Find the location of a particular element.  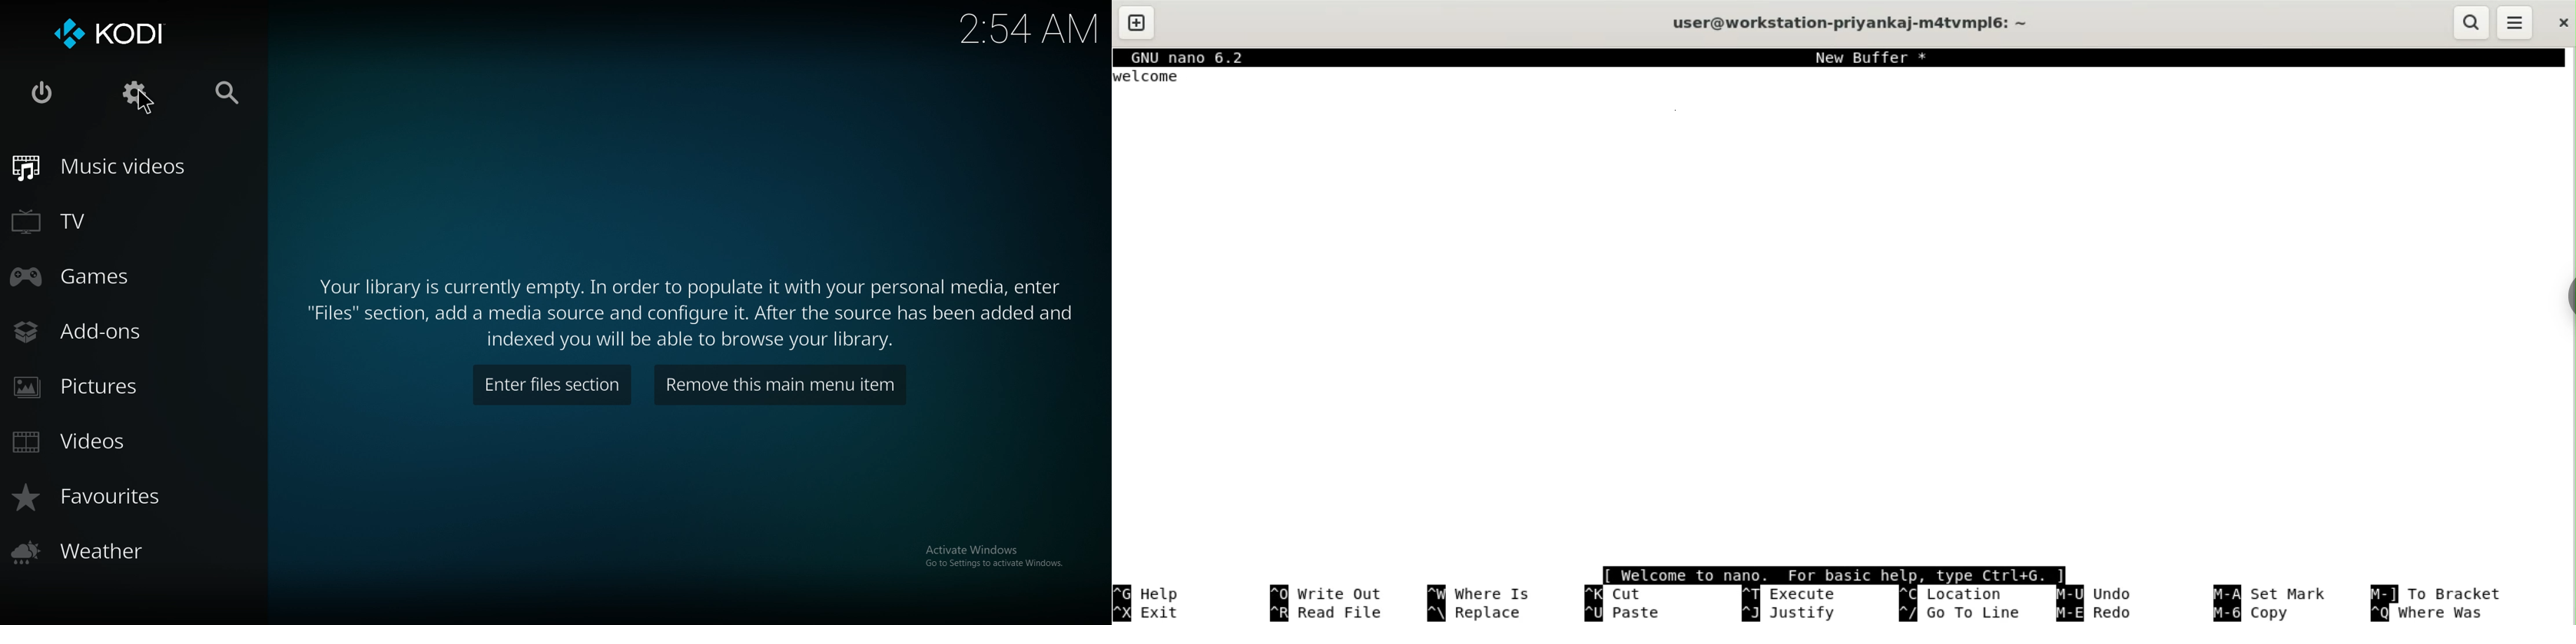

music videos is located at coordinates (104, 168).